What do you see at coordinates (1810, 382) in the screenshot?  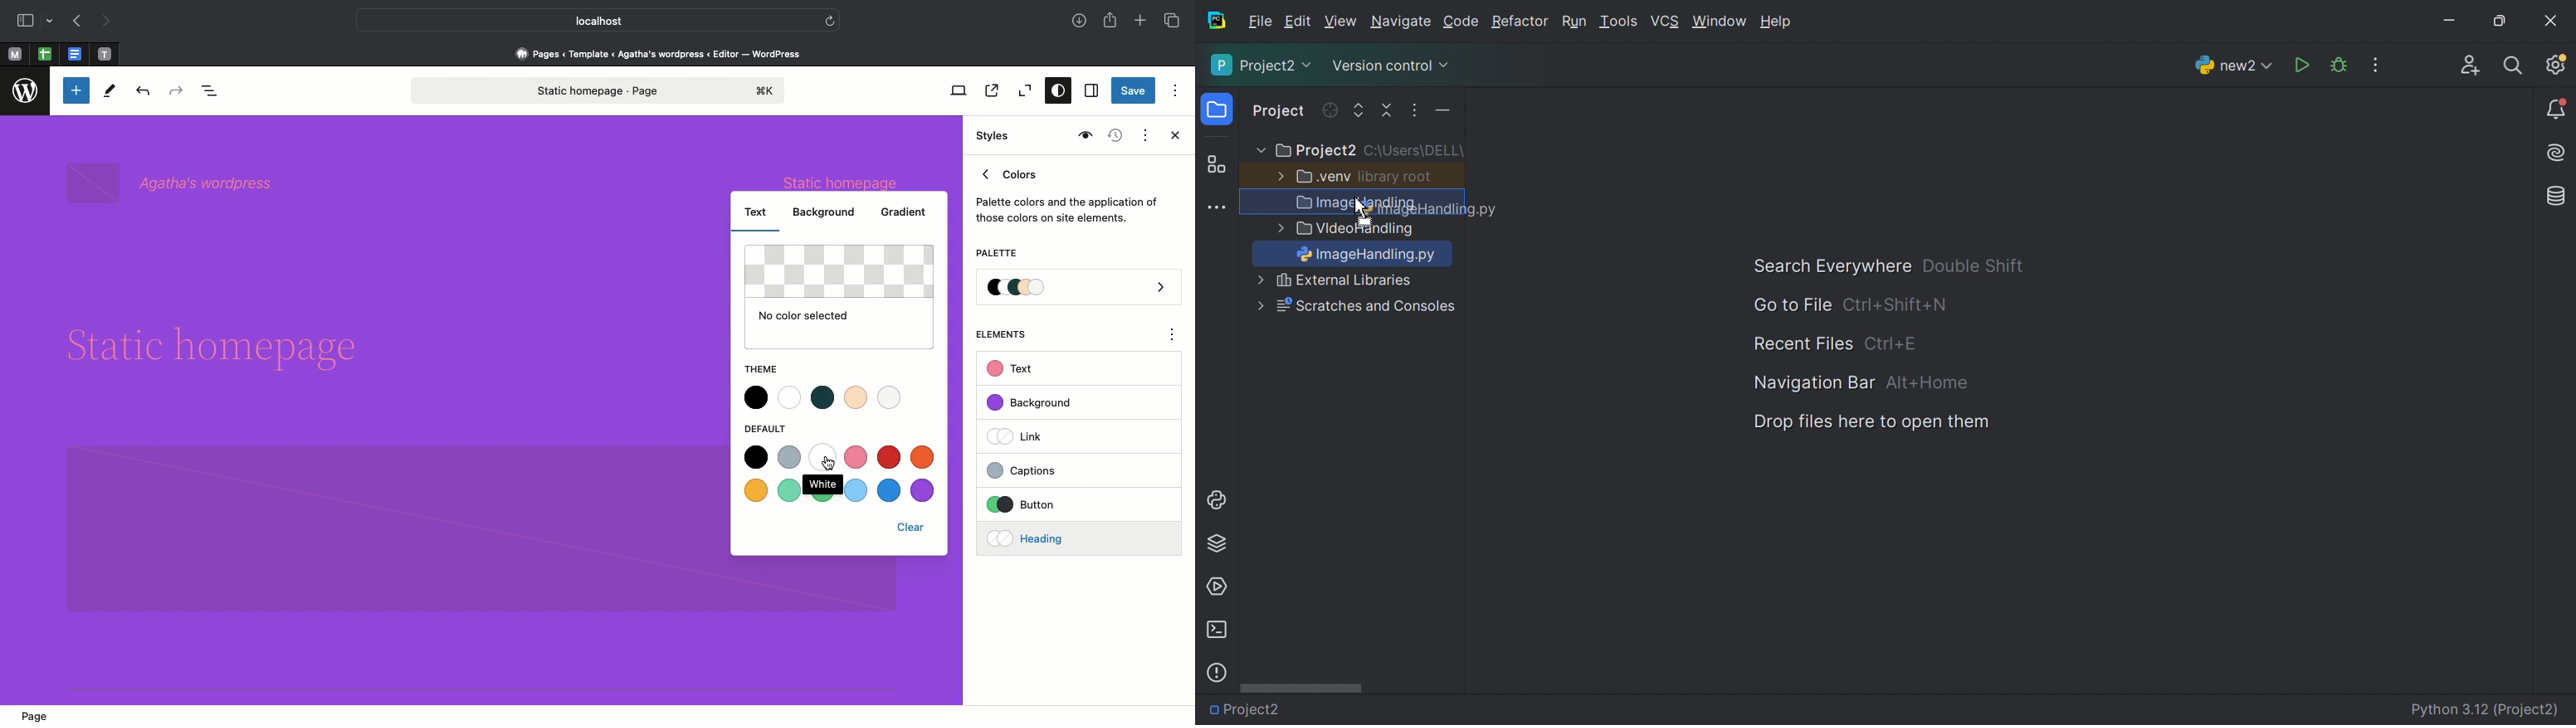 I see `Navigation Bar` at bounding box center [1810, 382].